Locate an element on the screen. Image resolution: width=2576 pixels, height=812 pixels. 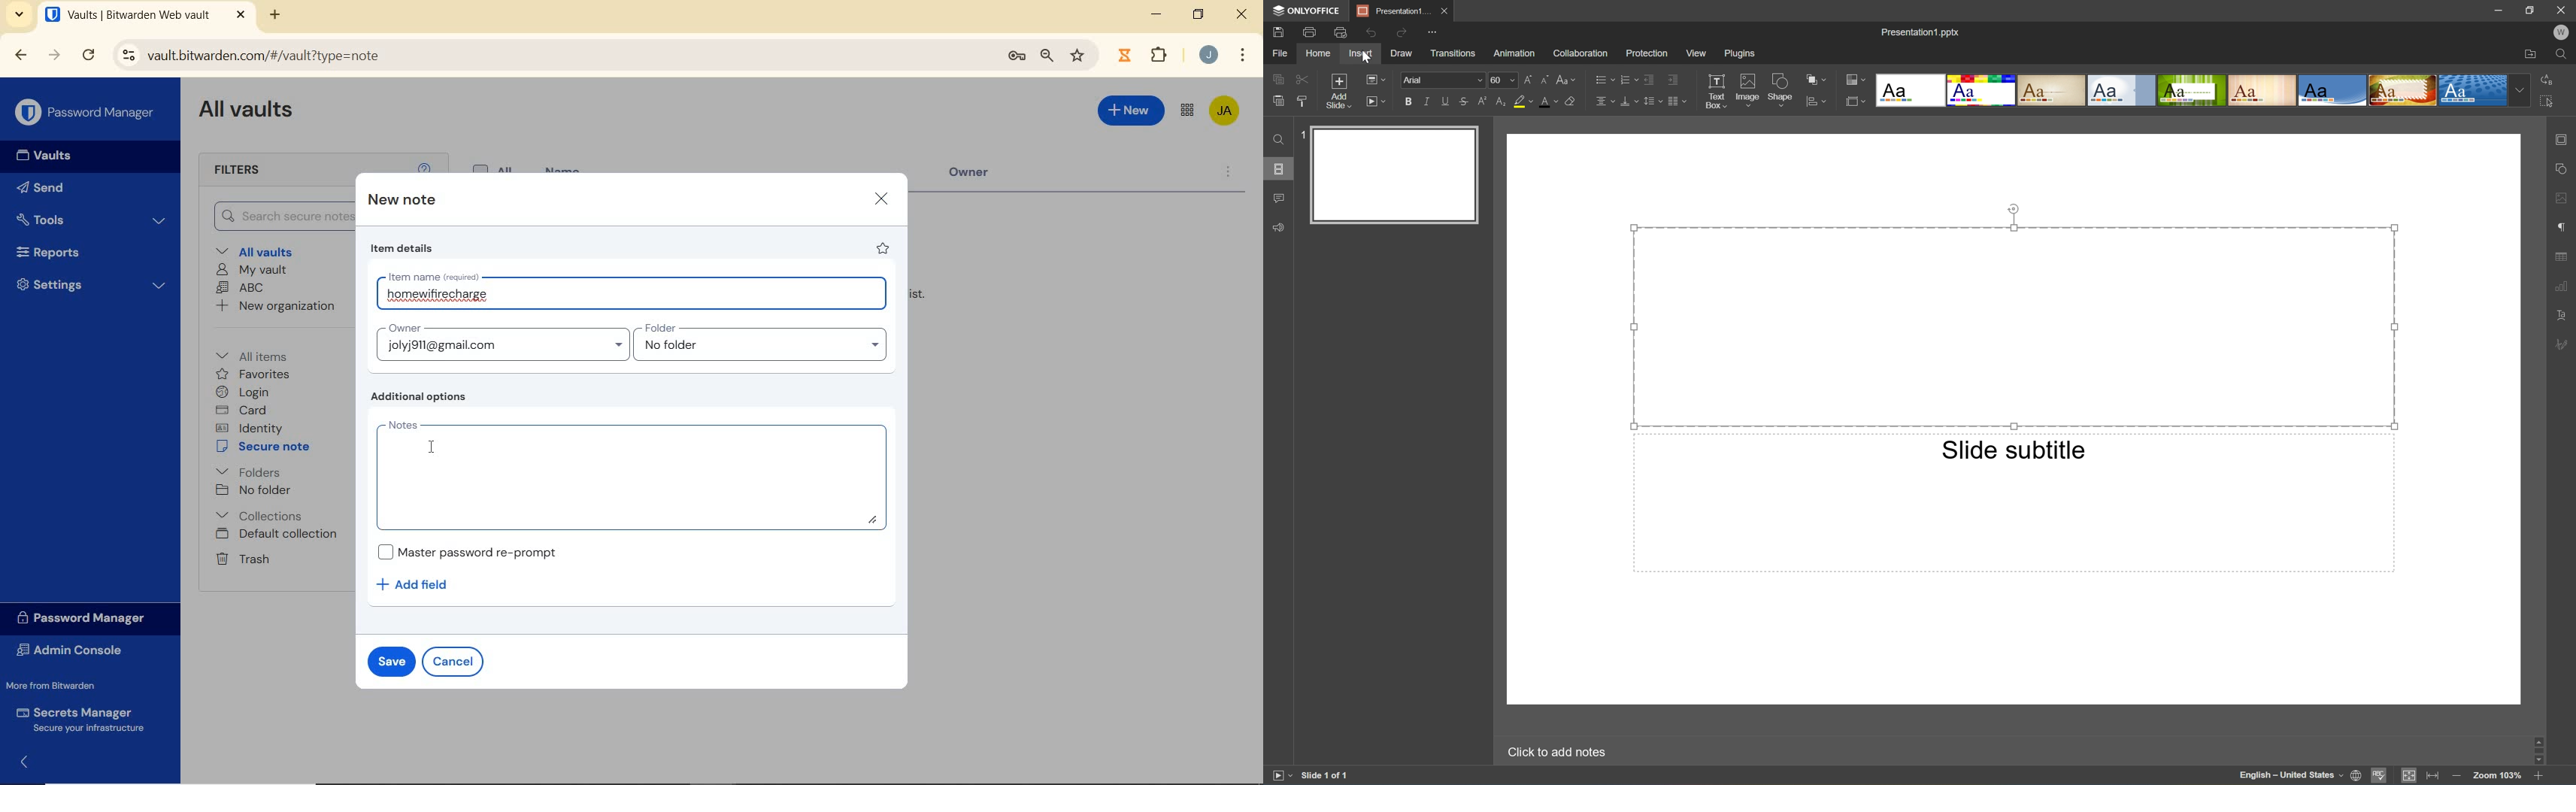
Draw is located at coordinates (1402, 53).